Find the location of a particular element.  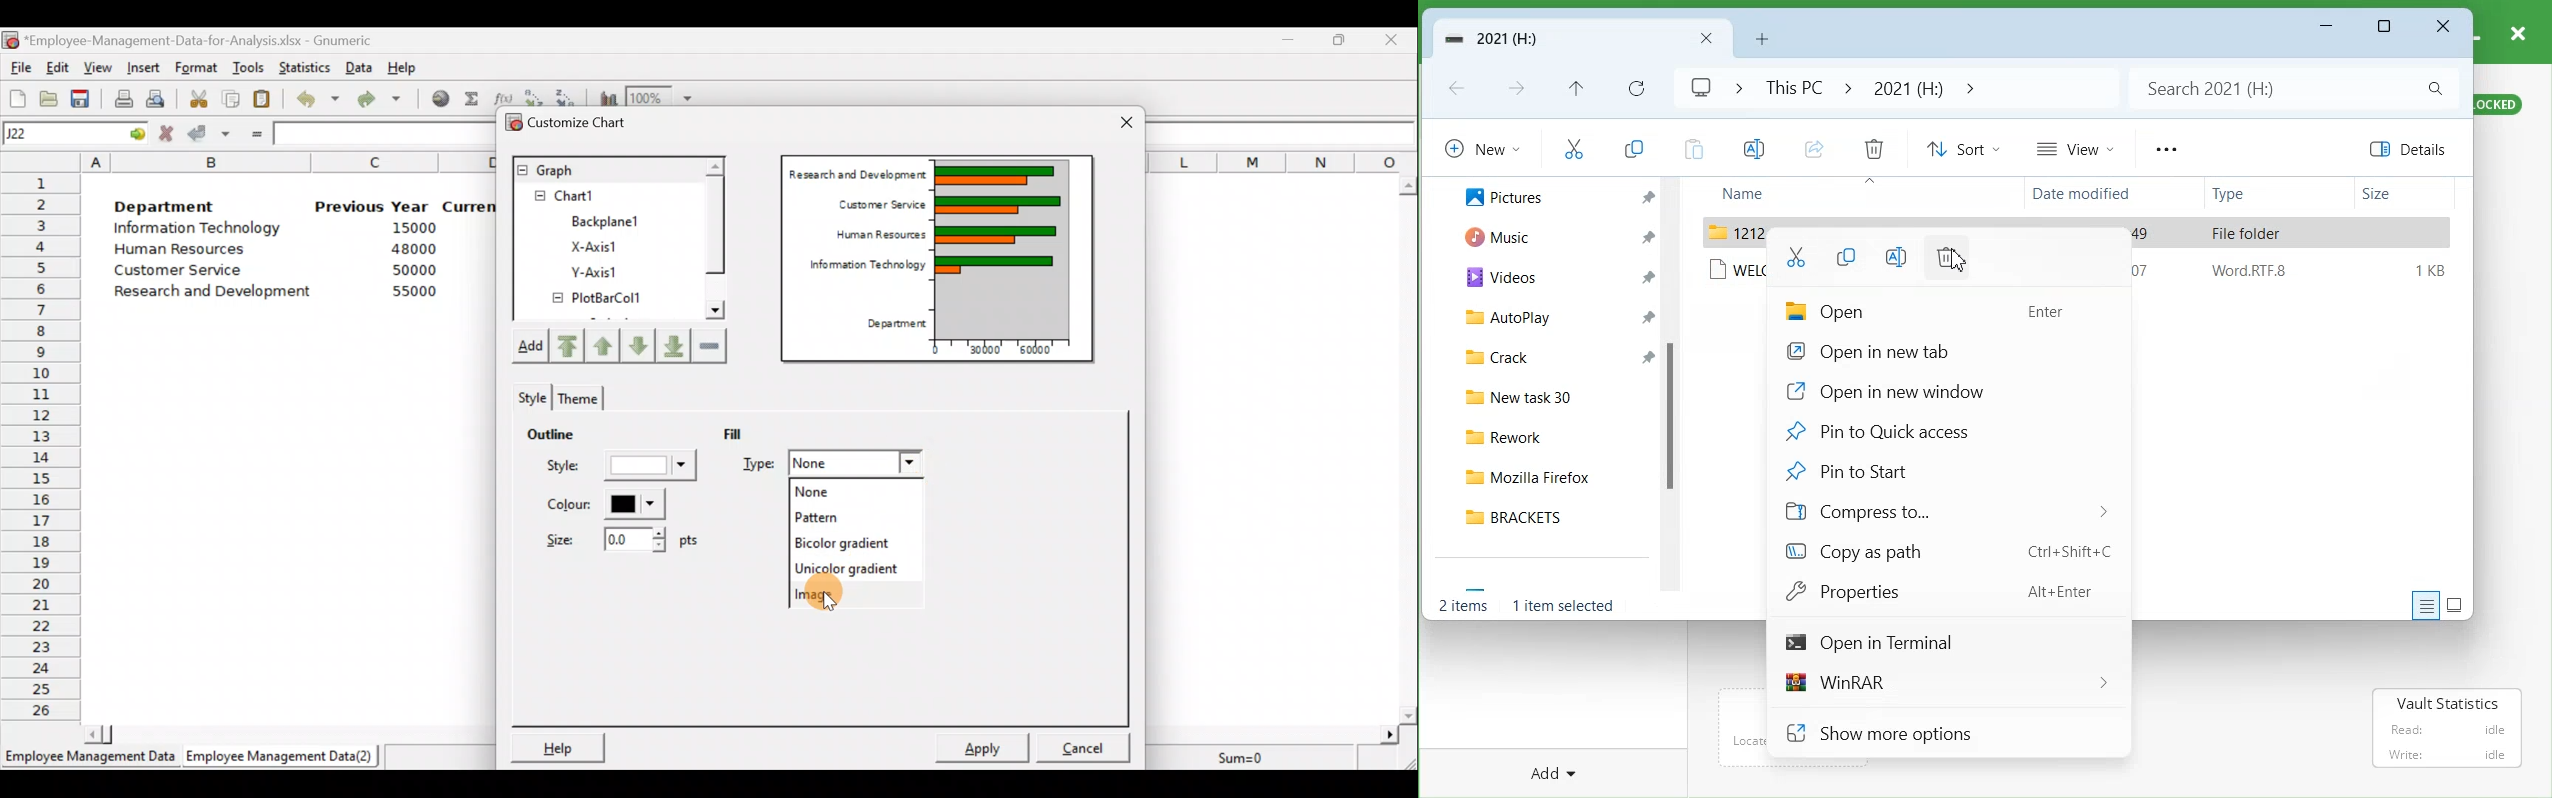

Human Resources is located at coordinates (867, 234).